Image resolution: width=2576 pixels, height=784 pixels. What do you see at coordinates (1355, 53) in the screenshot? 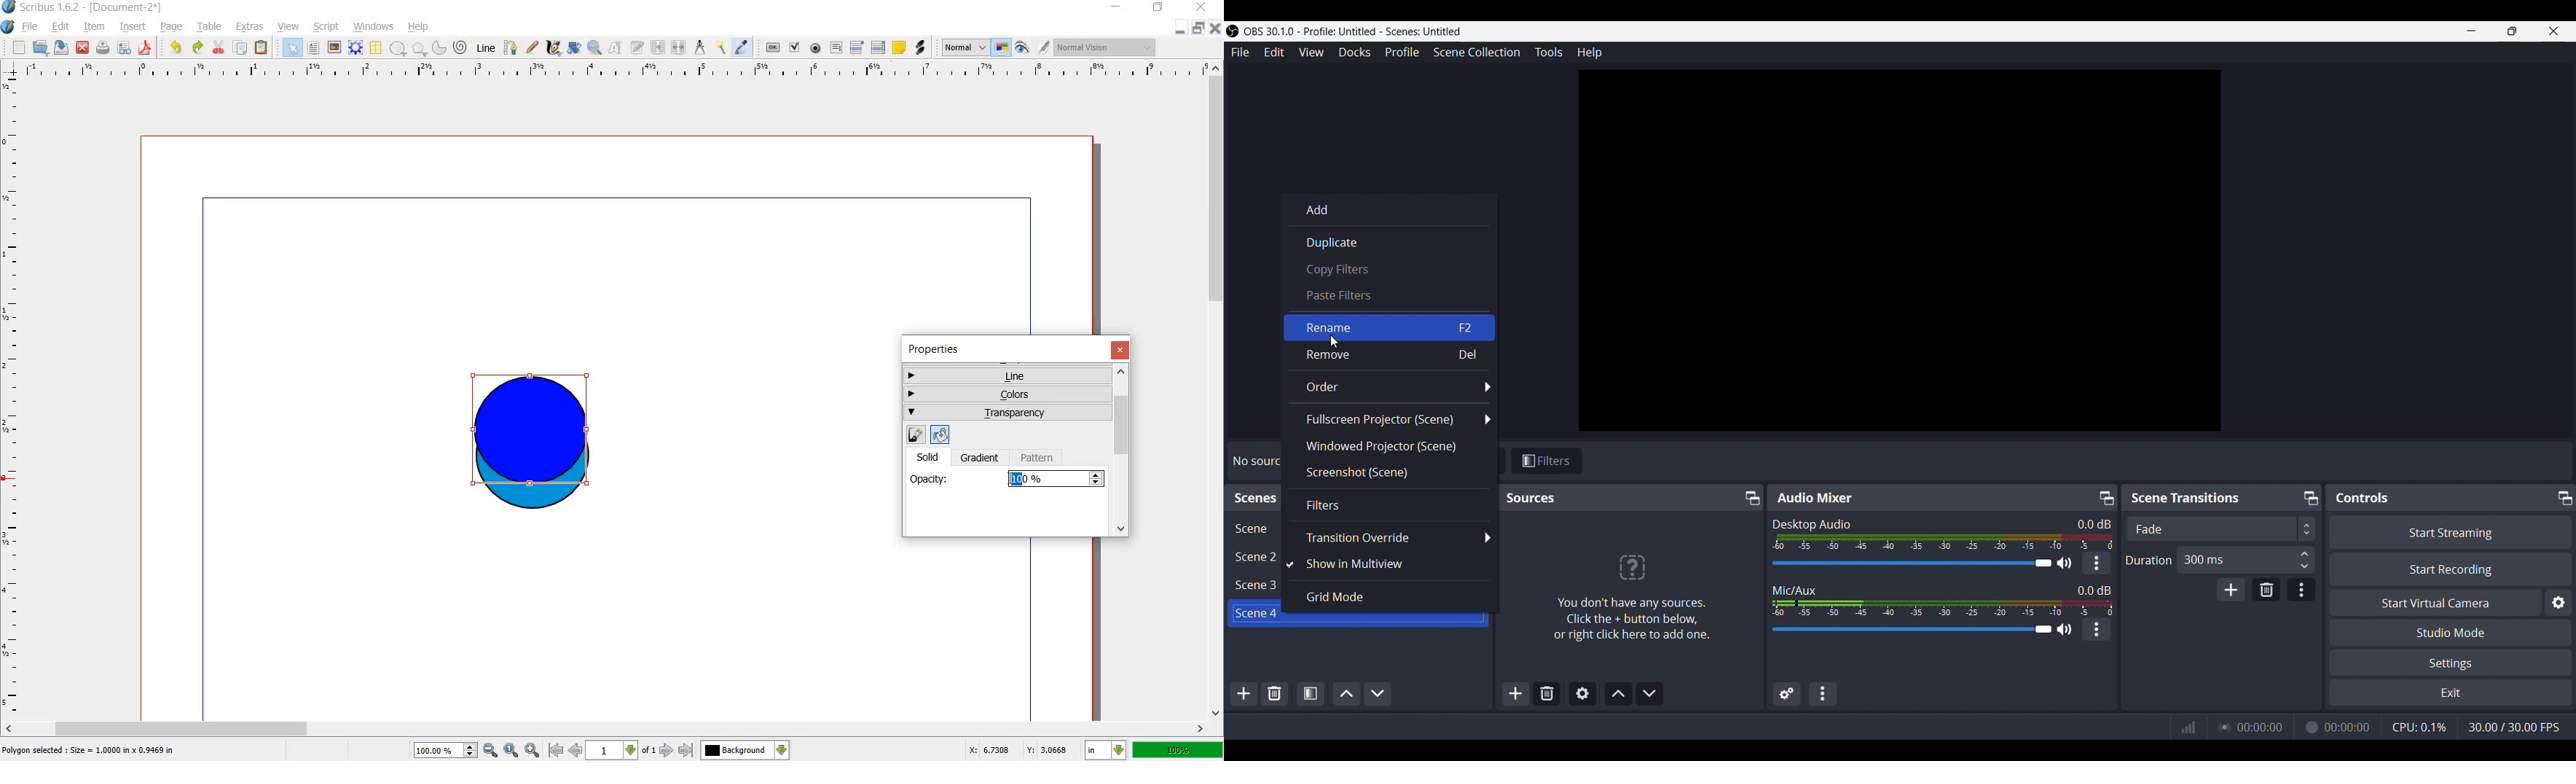
I see `Docks` at bounding box center [1355, 53].